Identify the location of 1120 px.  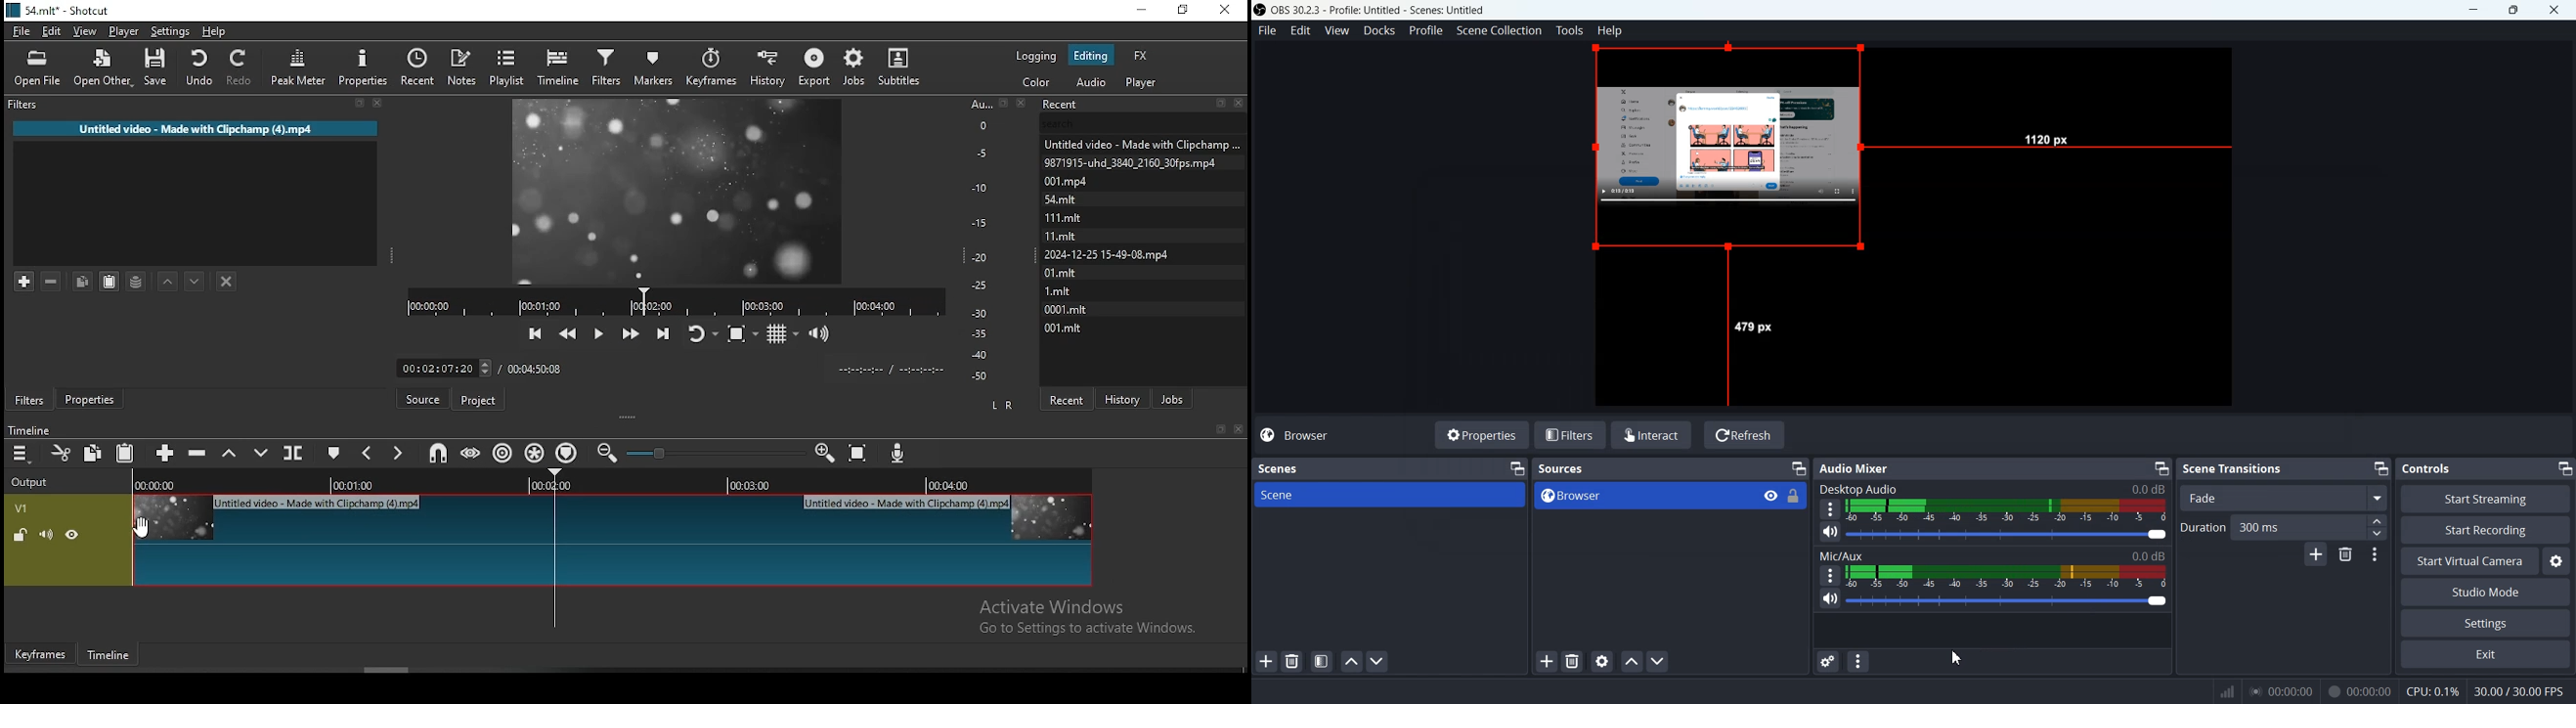
(2050, 141).